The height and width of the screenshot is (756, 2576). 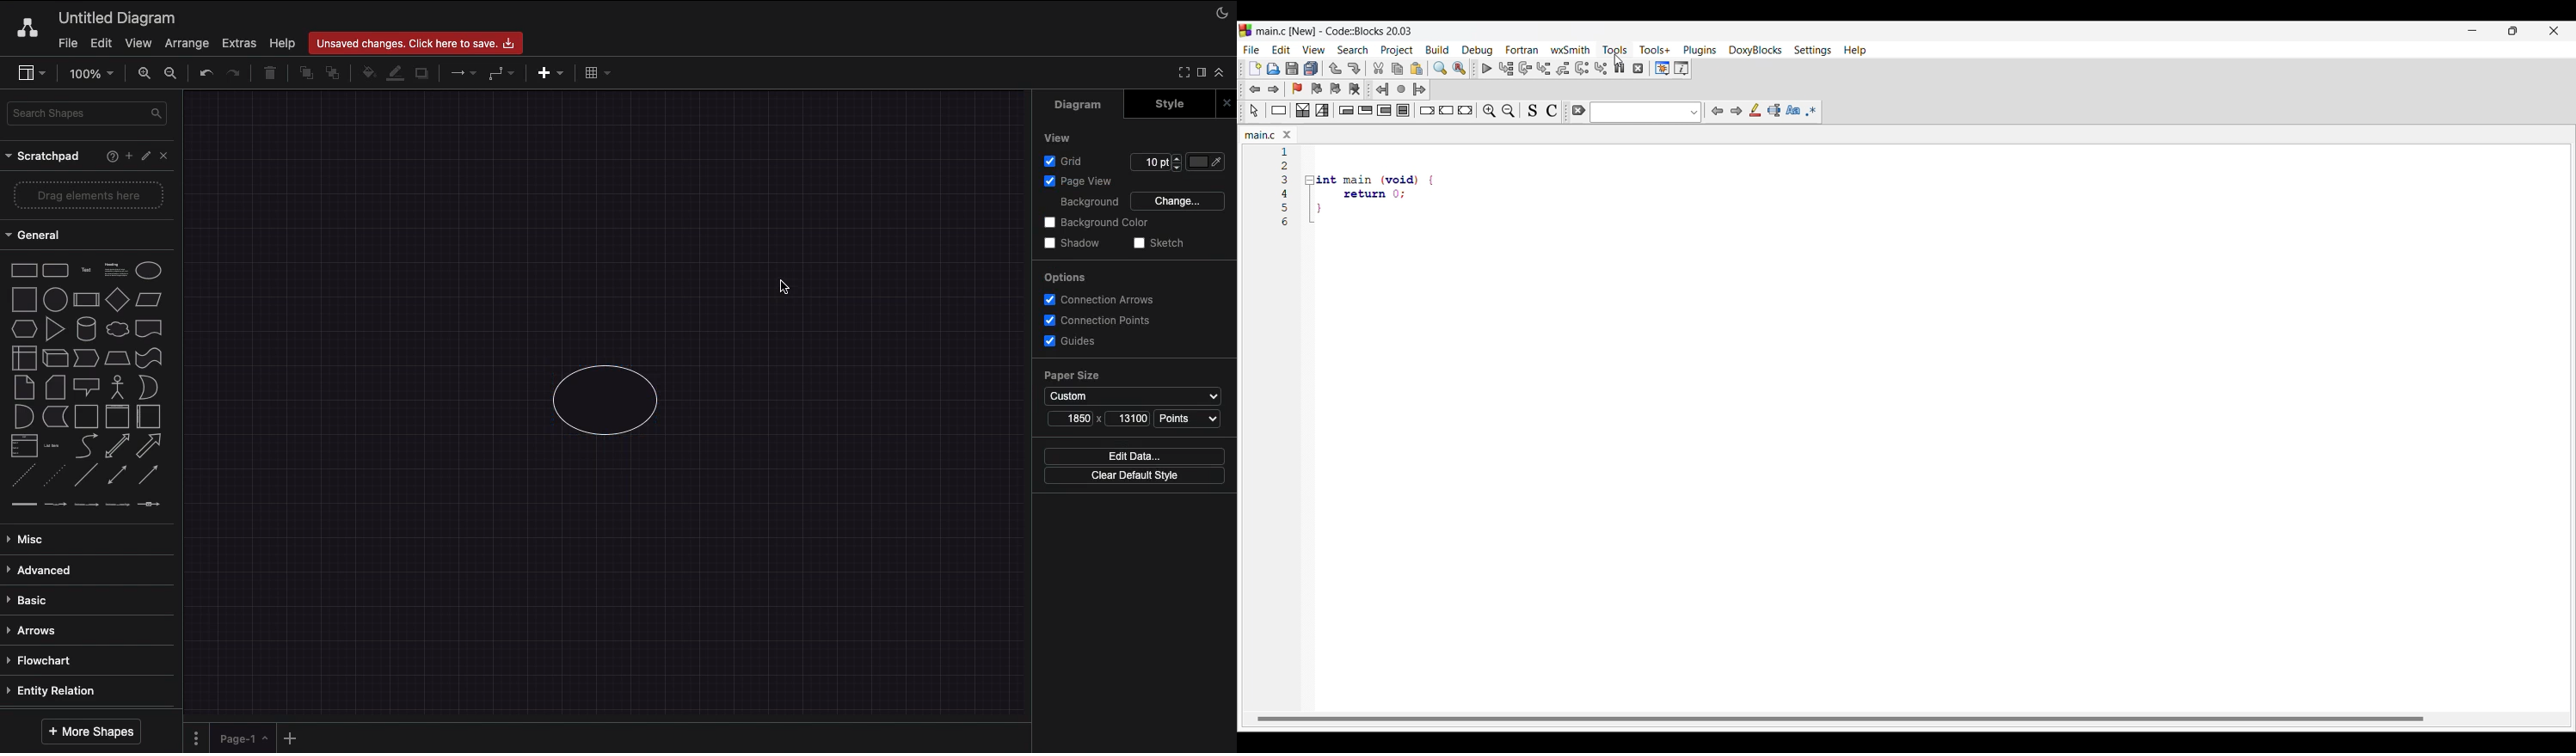 I want to click on Cube, so click(x=55, y=358).